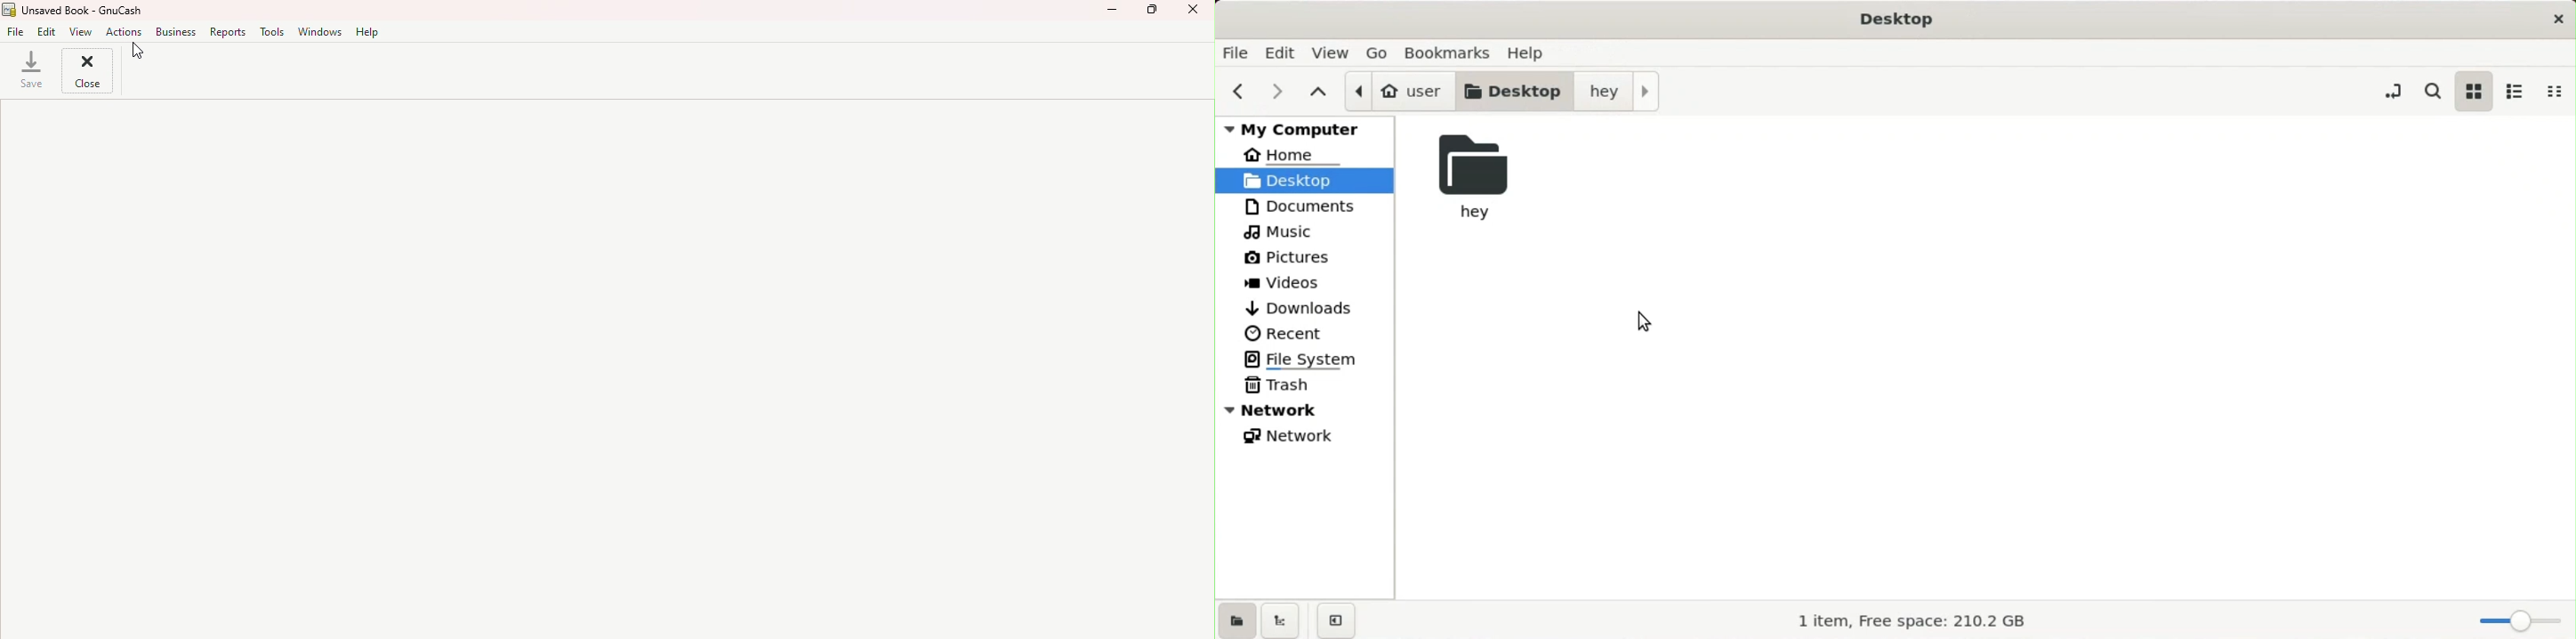  I want to click on cursor, so click(1646, 321).